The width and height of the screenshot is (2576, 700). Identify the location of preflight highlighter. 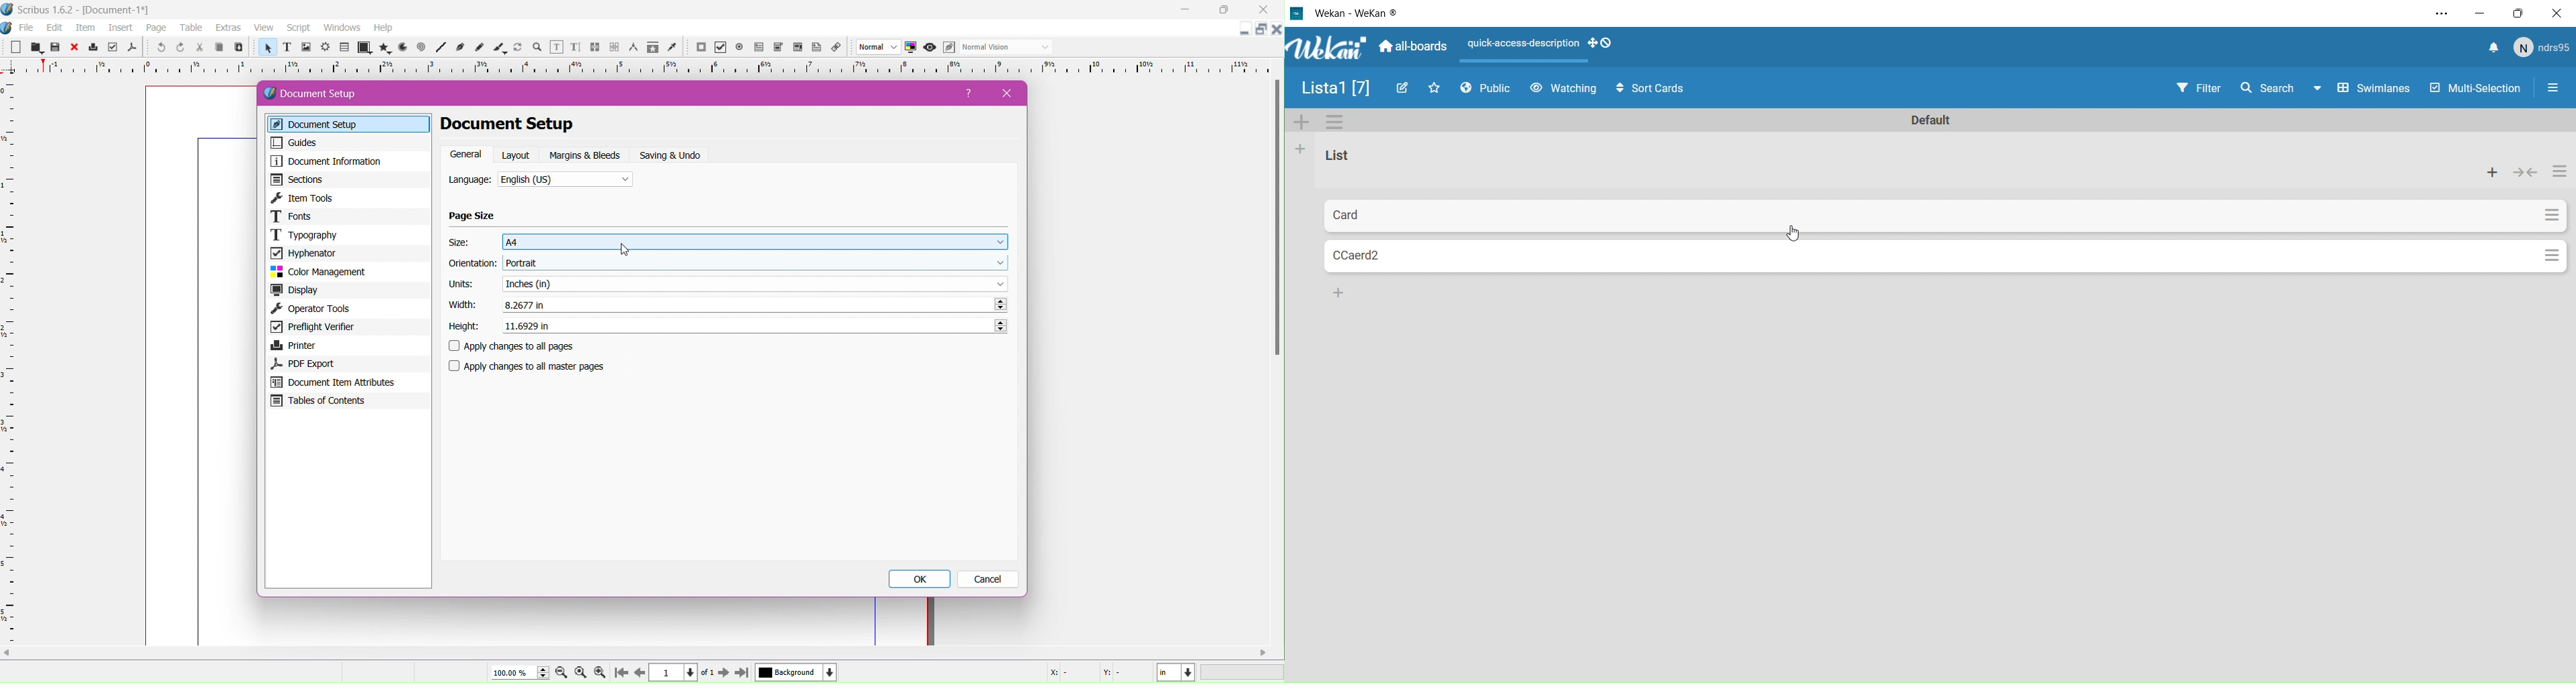
(113, 48).